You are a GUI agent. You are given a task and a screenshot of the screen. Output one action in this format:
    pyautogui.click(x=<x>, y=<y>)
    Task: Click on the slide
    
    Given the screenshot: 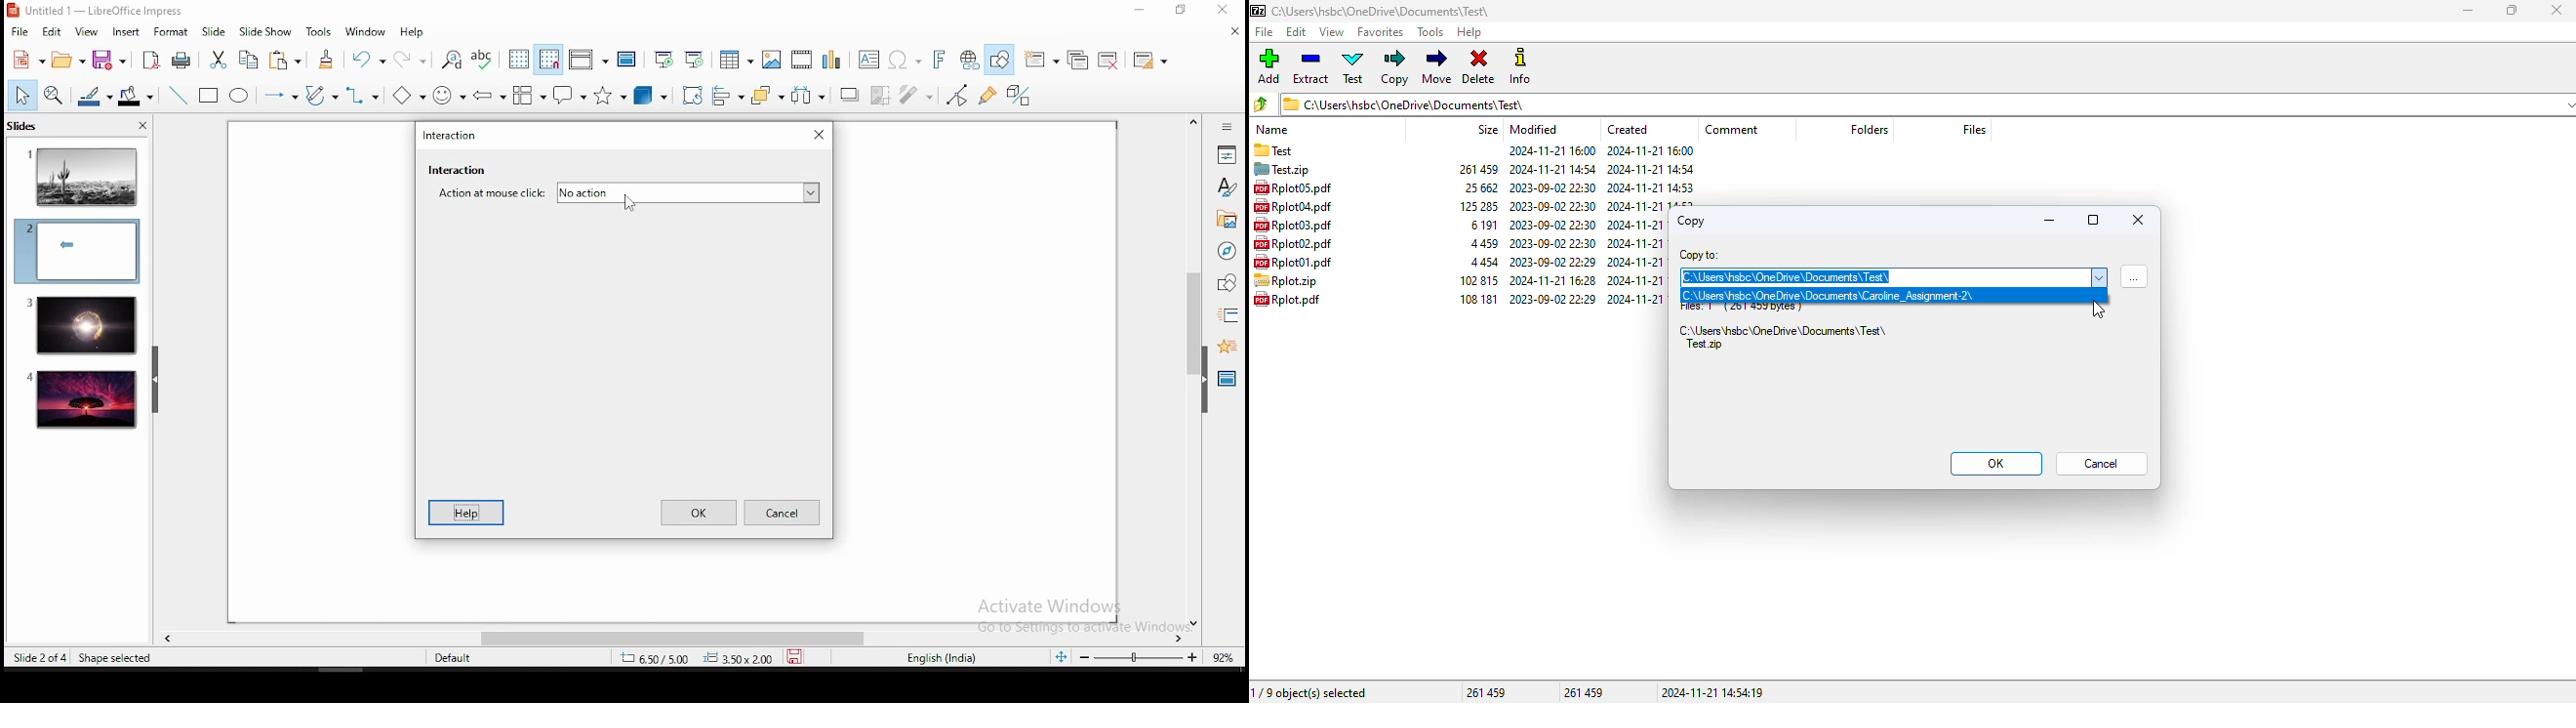 What is the action you would take?
    pyautogui.click(x=83, y=400)
    